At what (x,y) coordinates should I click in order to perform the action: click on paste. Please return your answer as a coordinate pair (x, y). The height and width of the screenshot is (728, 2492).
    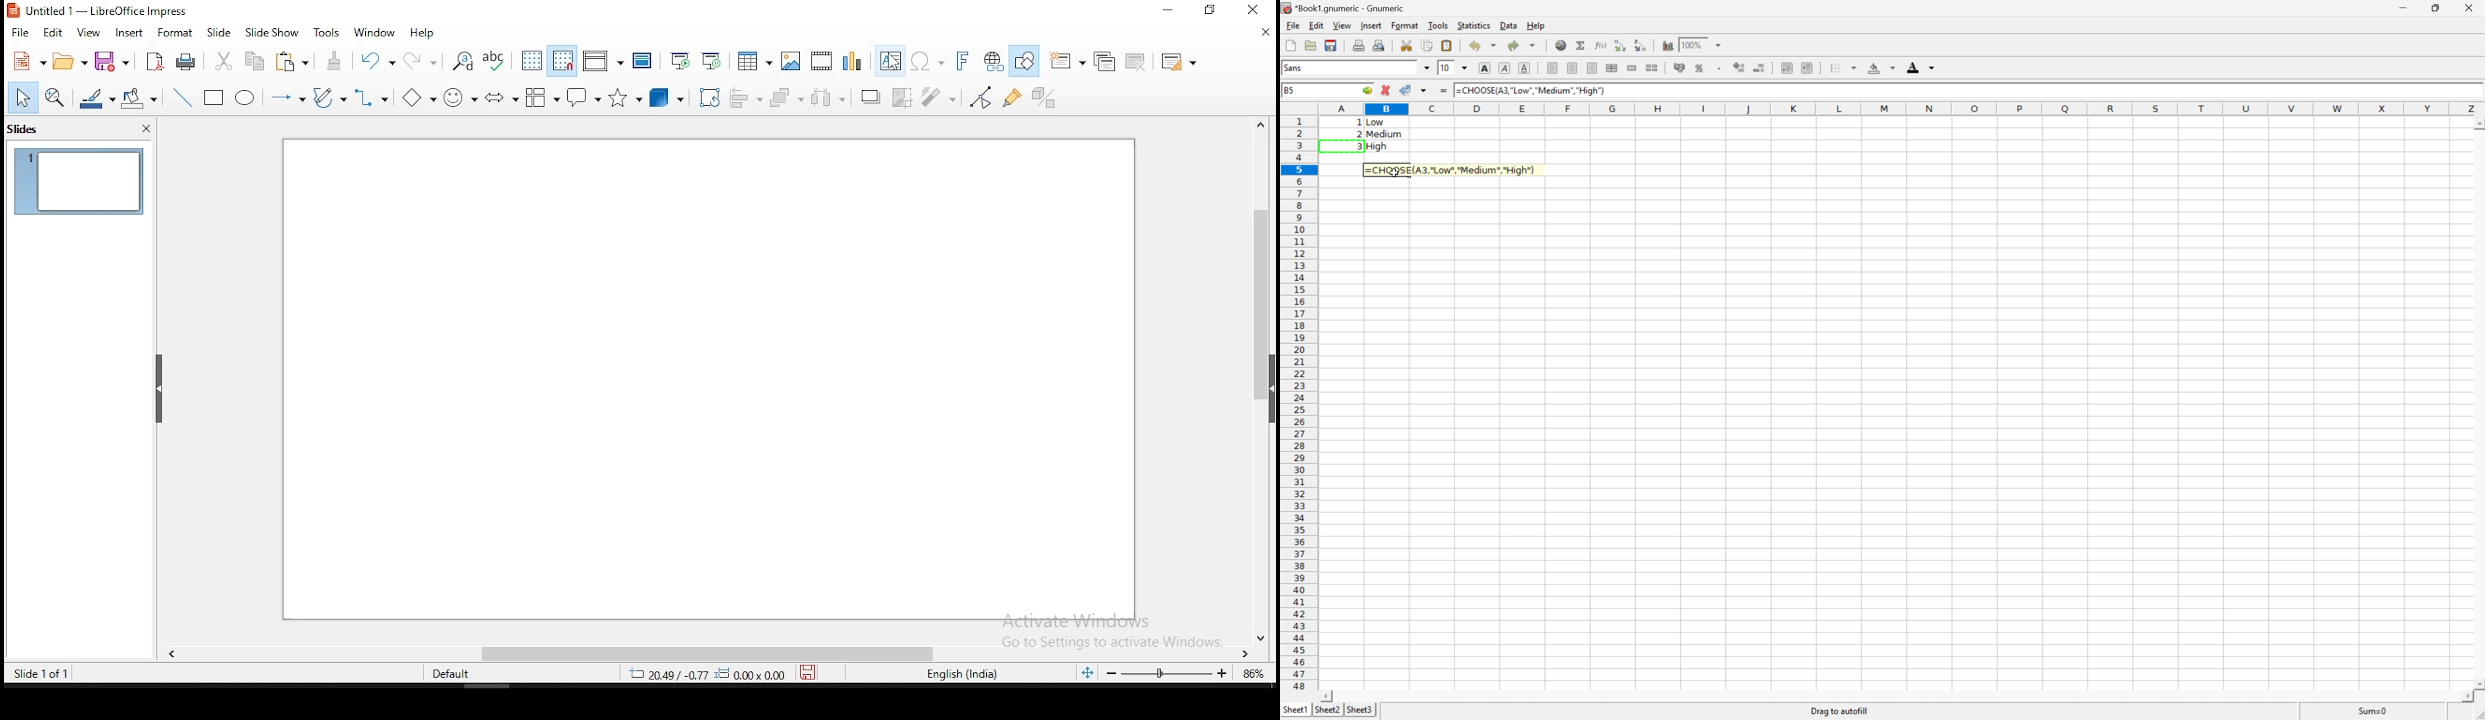
    Looking at the image, I should click on (294, 63).